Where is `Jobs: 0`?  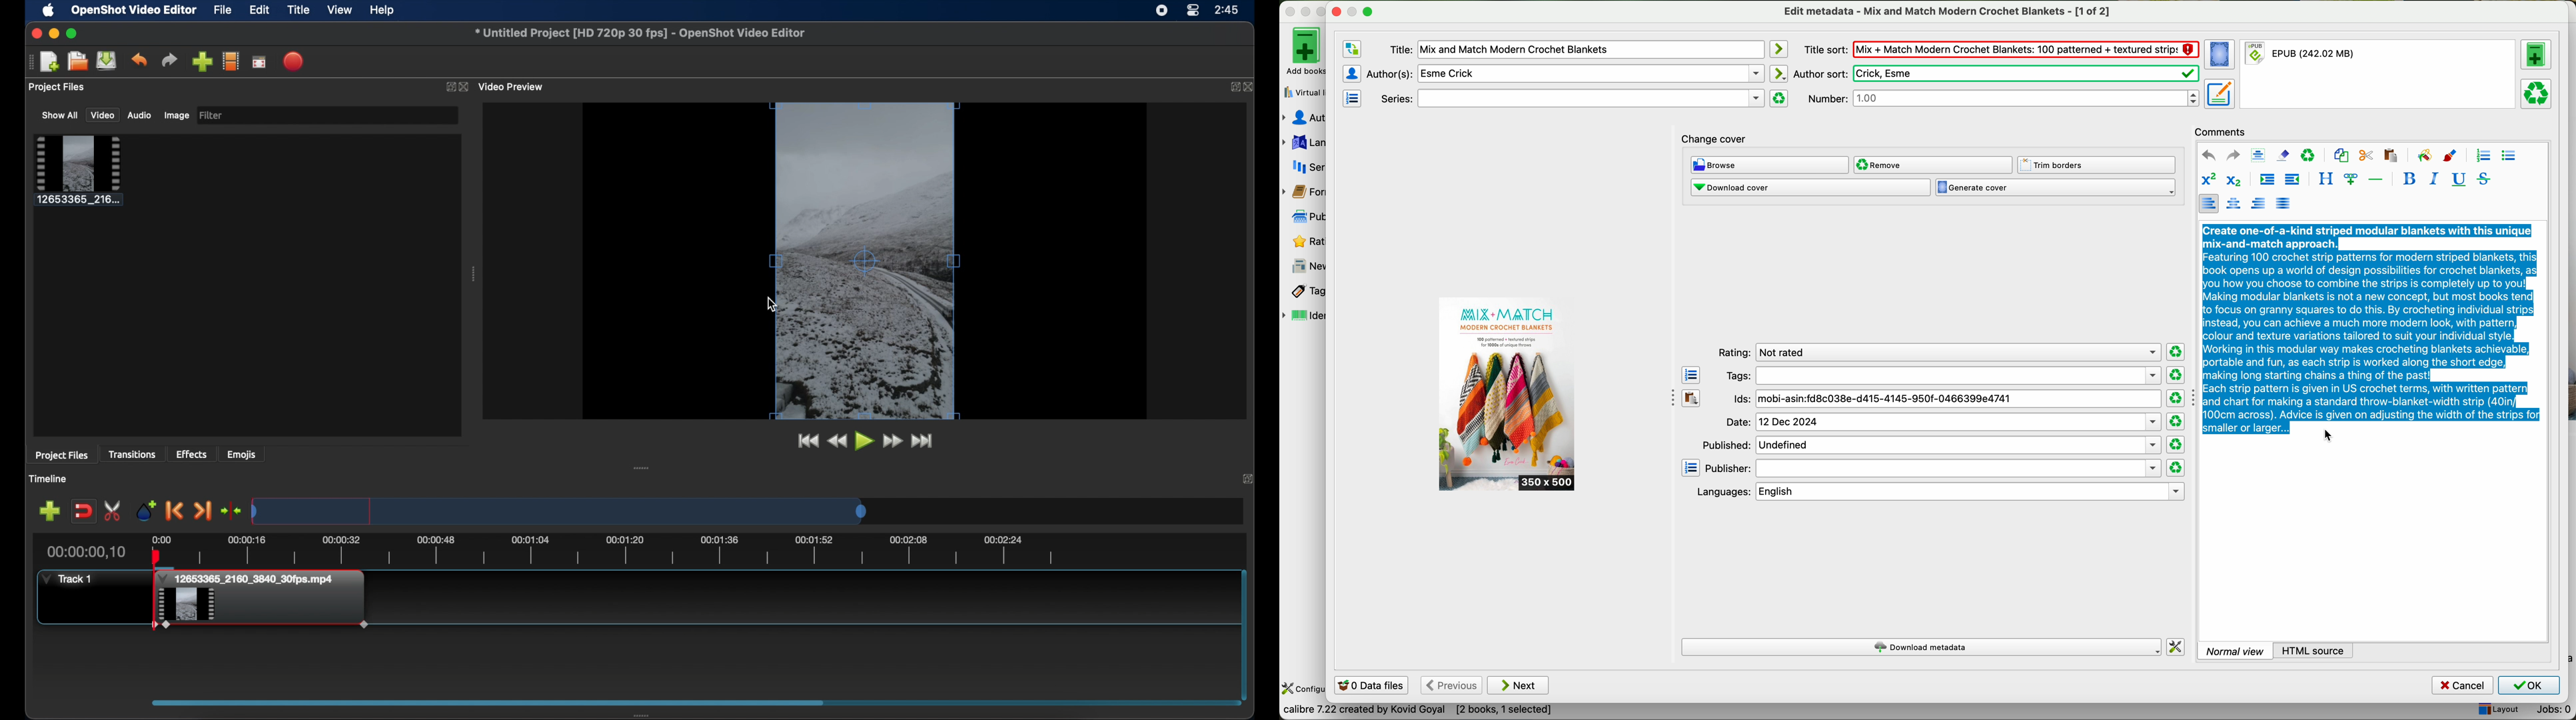 Jobs: 0 is located at coordinates (2549, 711).